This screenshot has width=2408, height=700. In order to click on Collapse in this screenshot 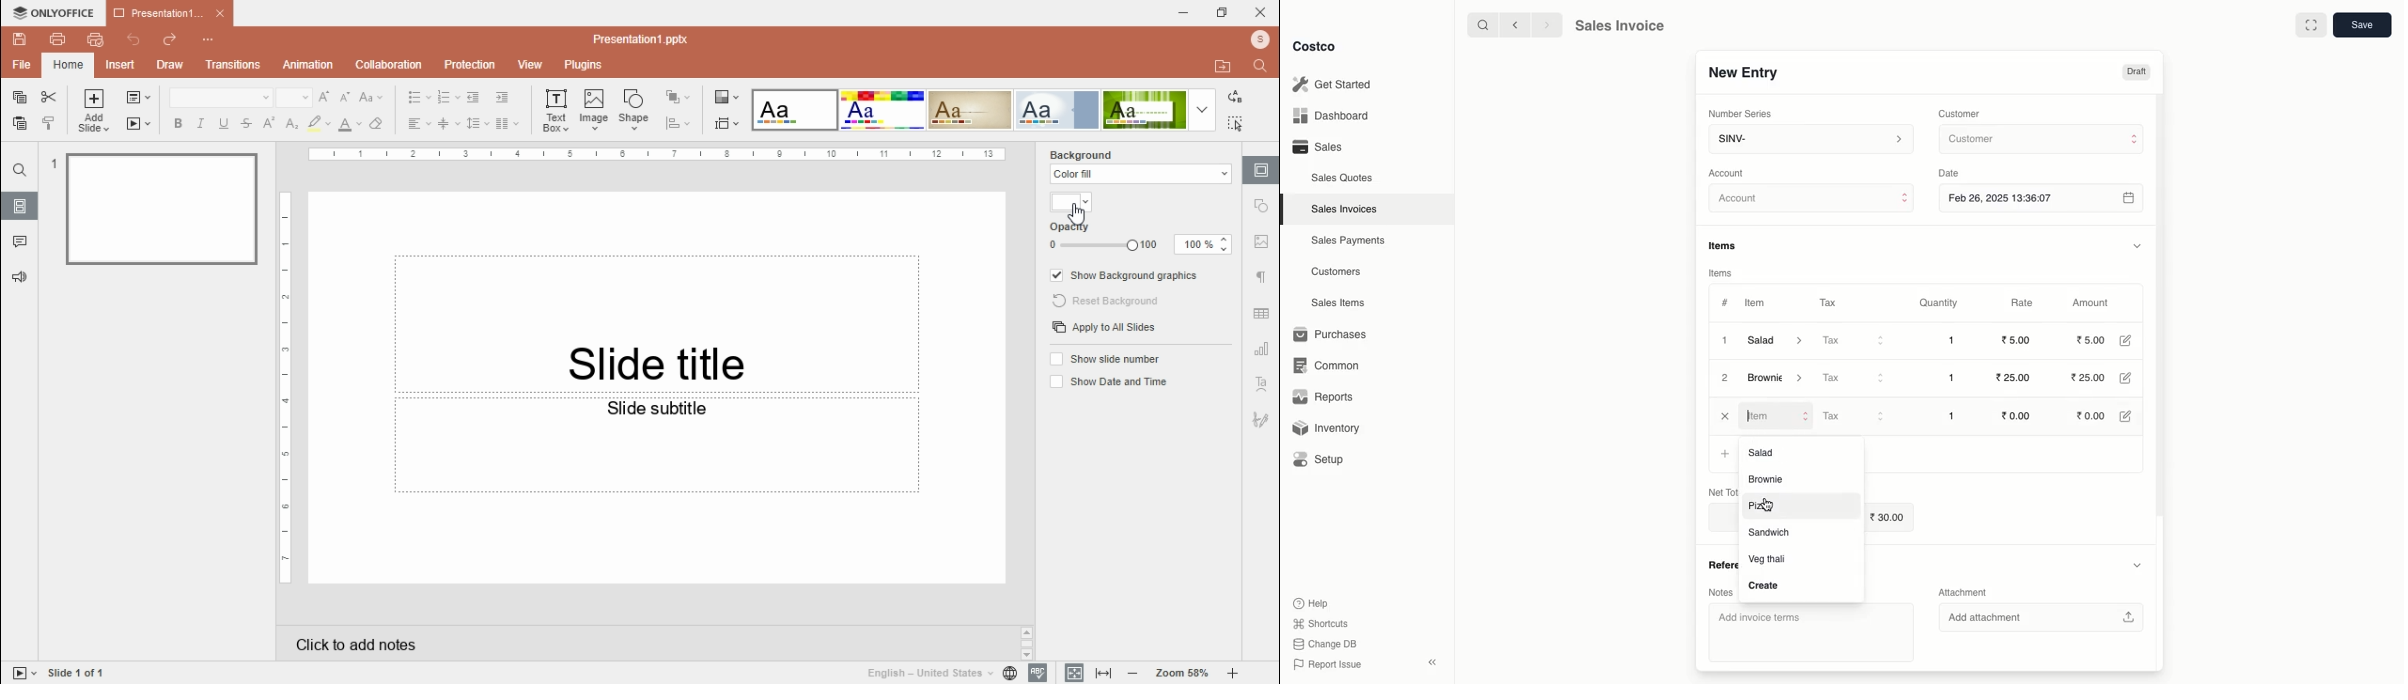, I will do `click(1434, 663)`.